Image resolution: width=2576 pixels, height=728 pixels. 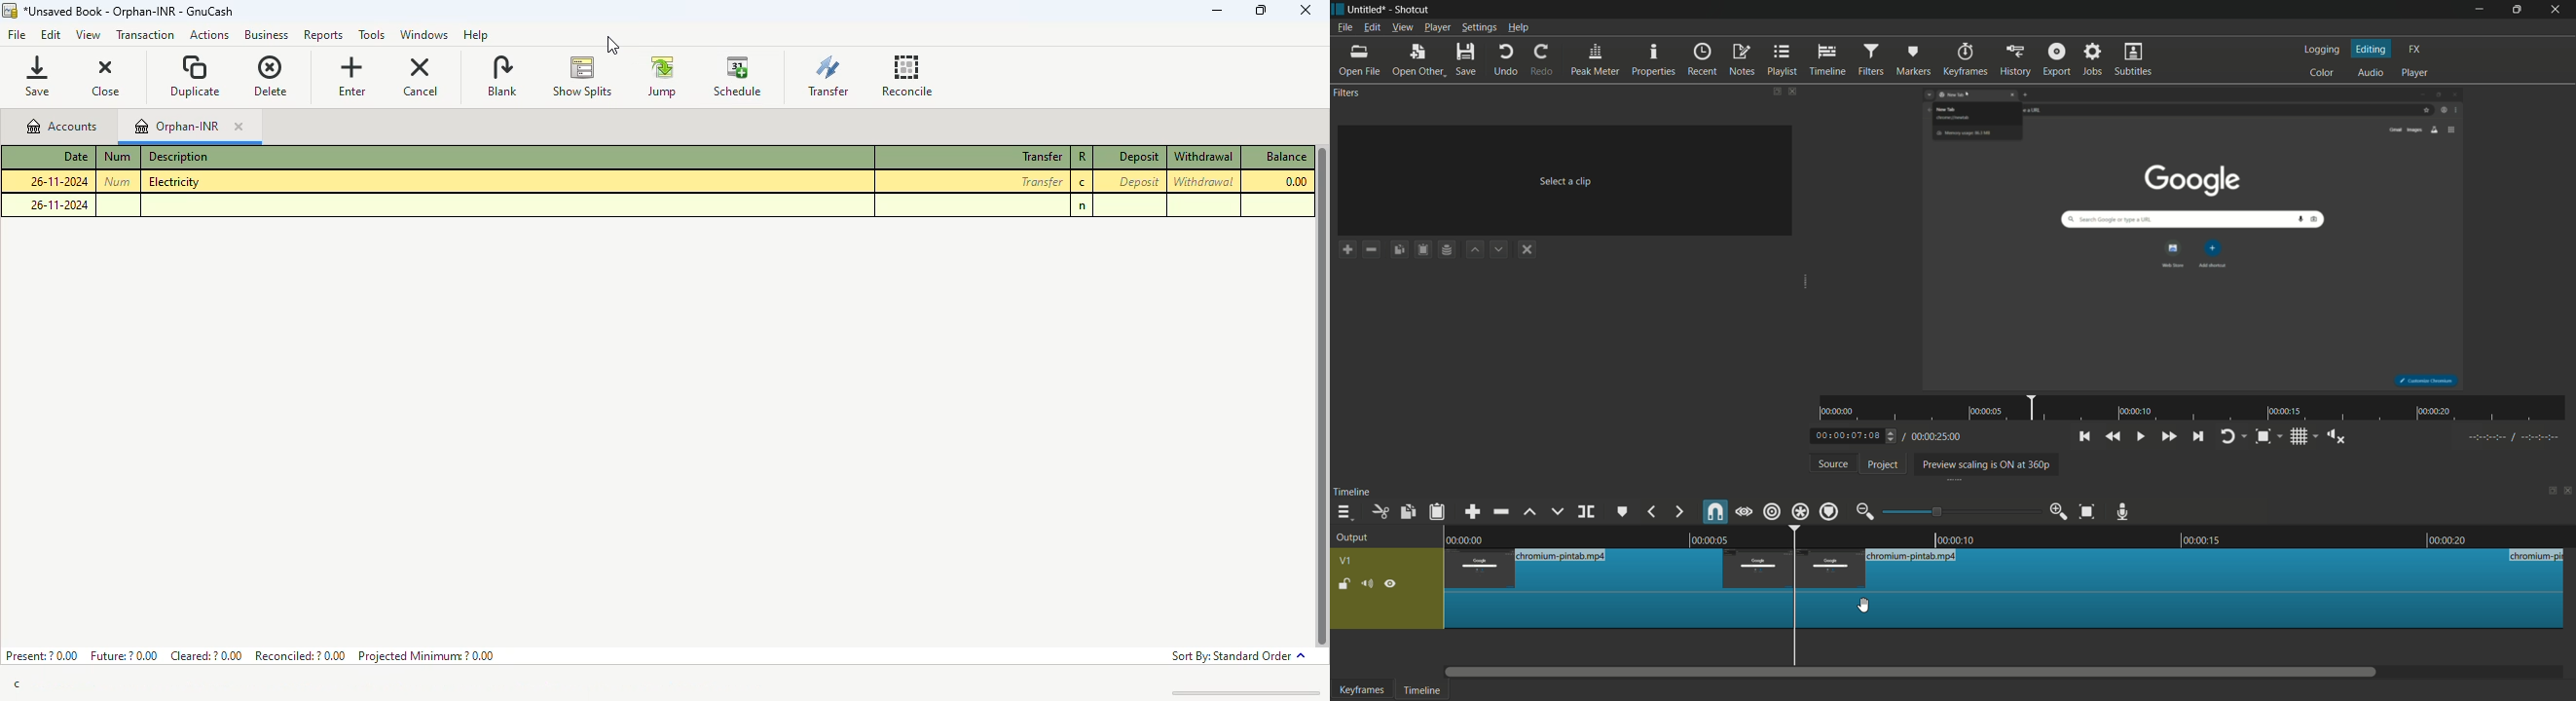 I want to click on undo, so click(x=1506, y=60).